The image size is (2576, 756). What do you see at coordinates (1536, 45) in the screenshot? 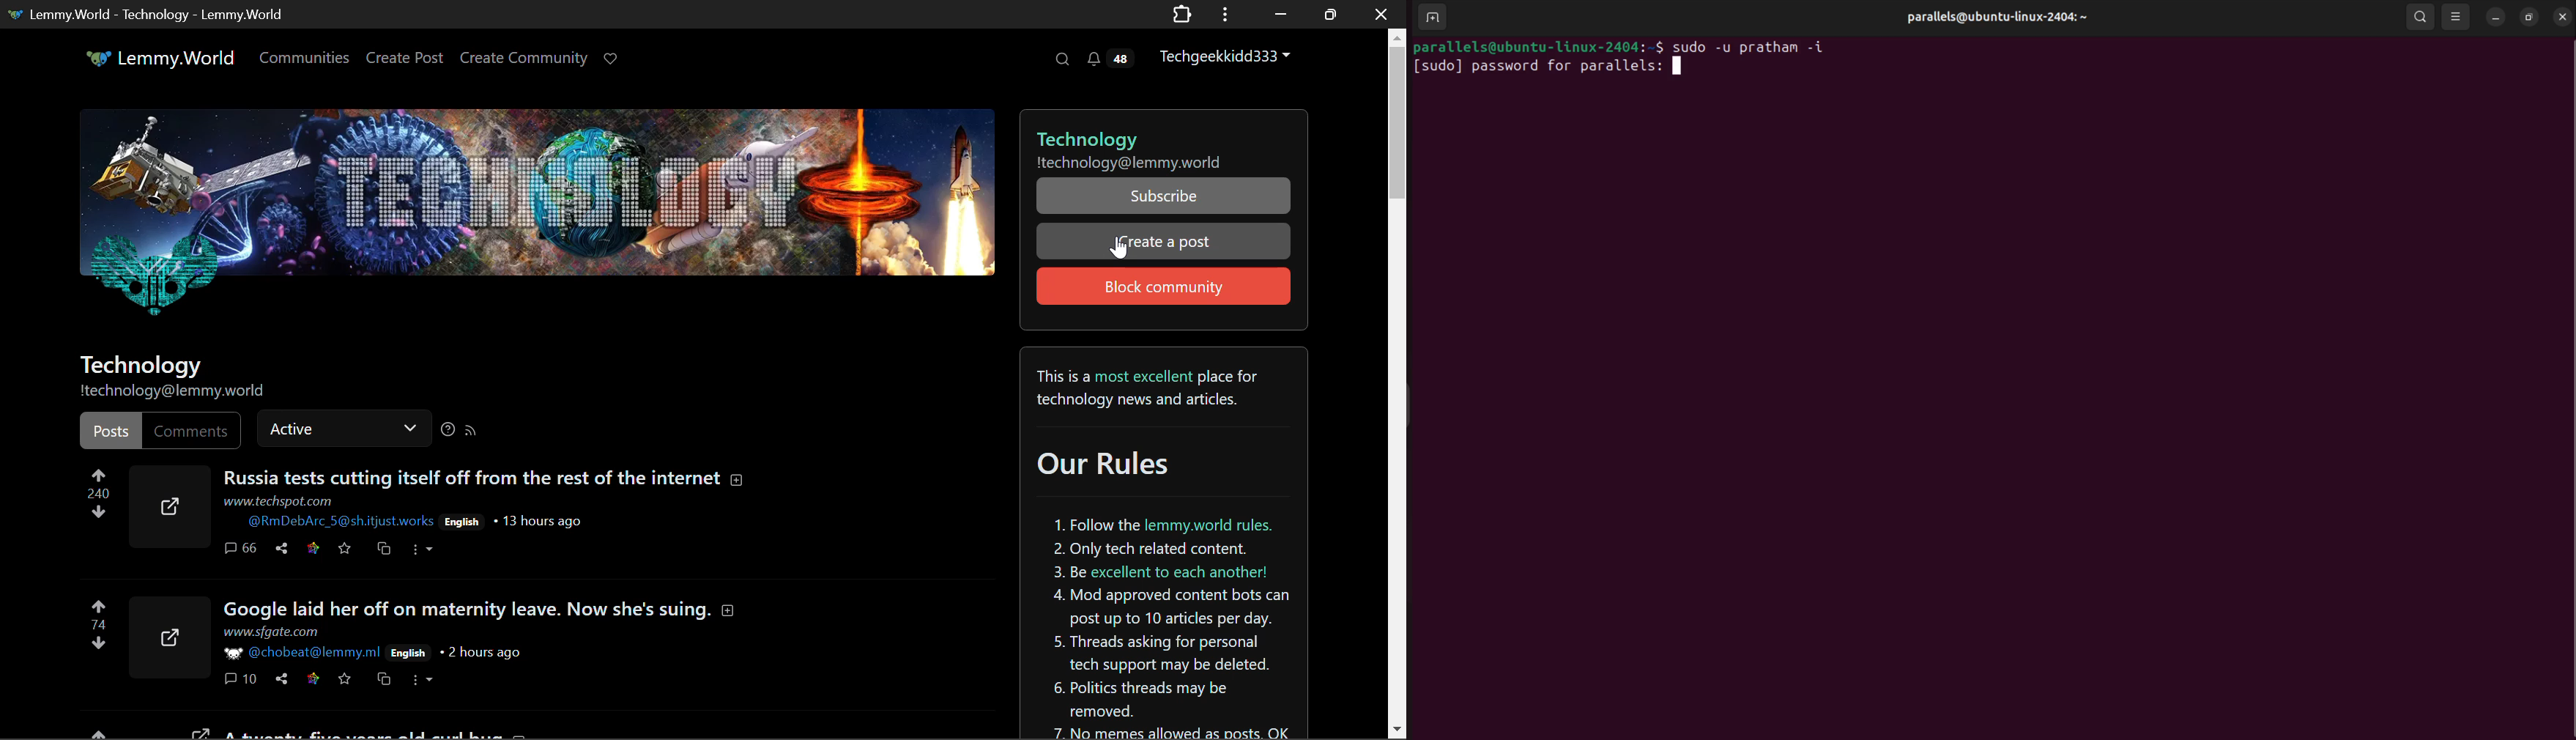
I see `bash prompt` at bounding box center [1536, 45].